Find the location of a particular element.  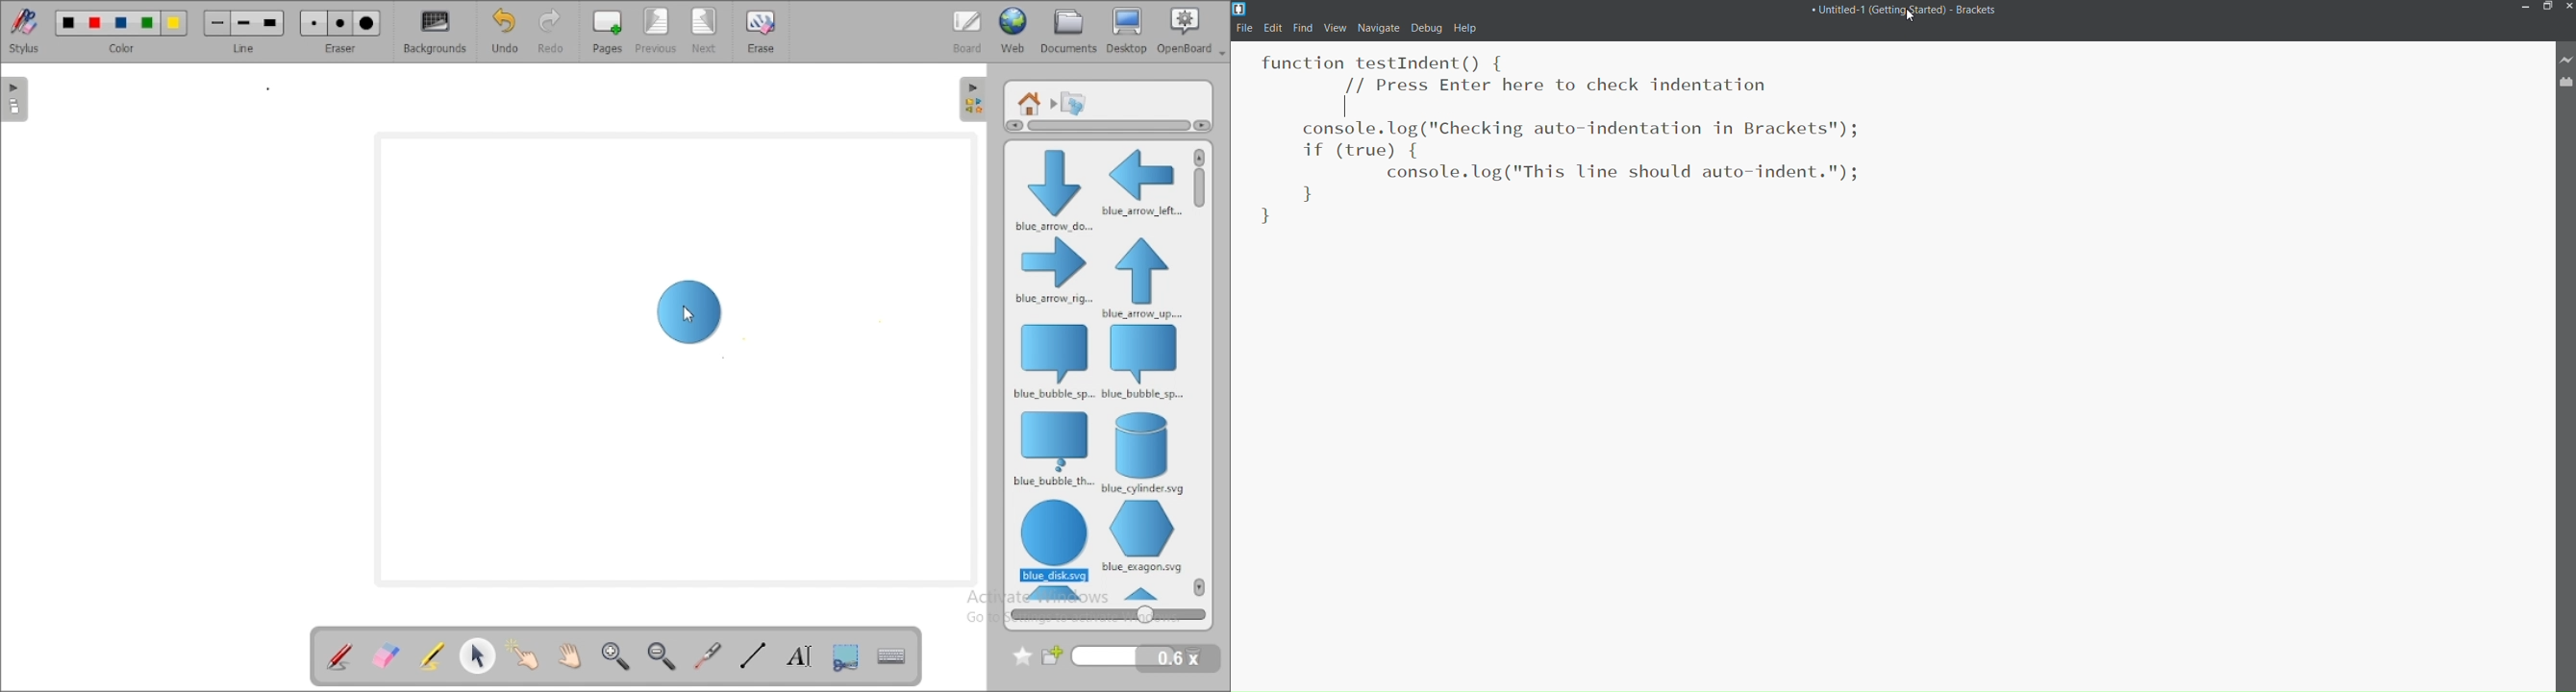

File is located at coordinates (1246, 29).